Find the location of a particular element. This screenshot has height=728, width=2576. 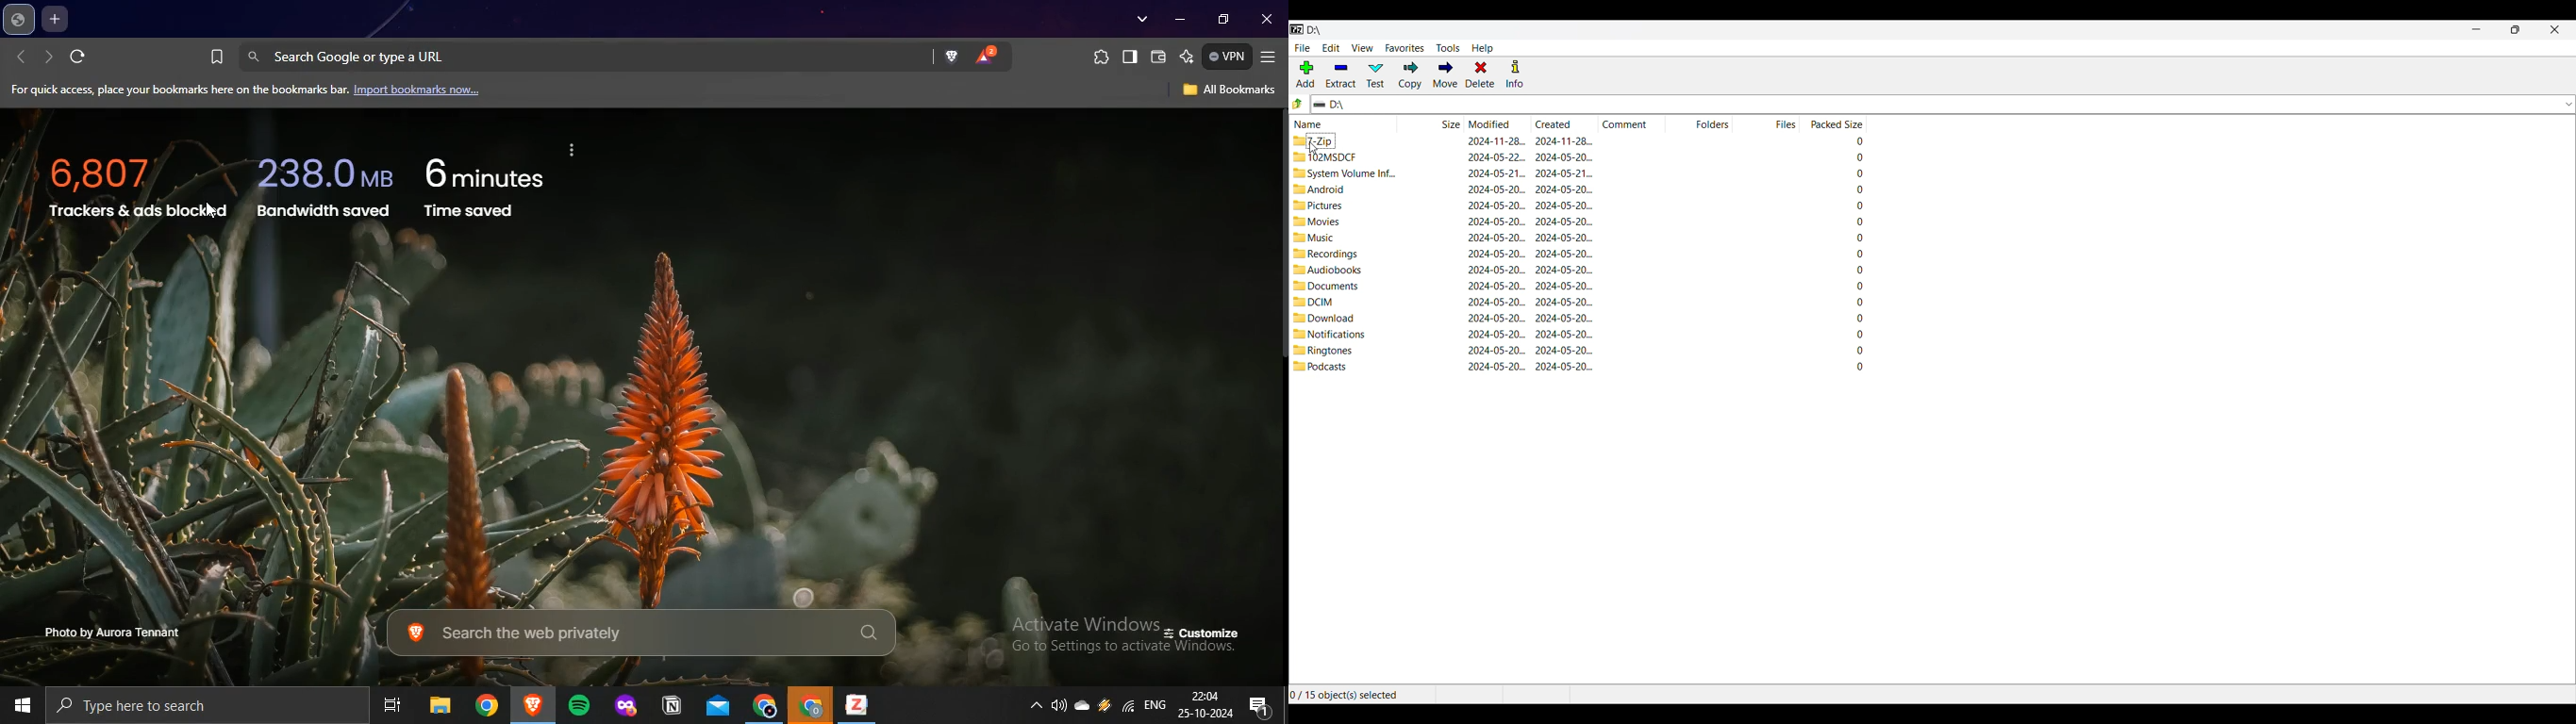

dropdown is located at coordinates (2565, 104).